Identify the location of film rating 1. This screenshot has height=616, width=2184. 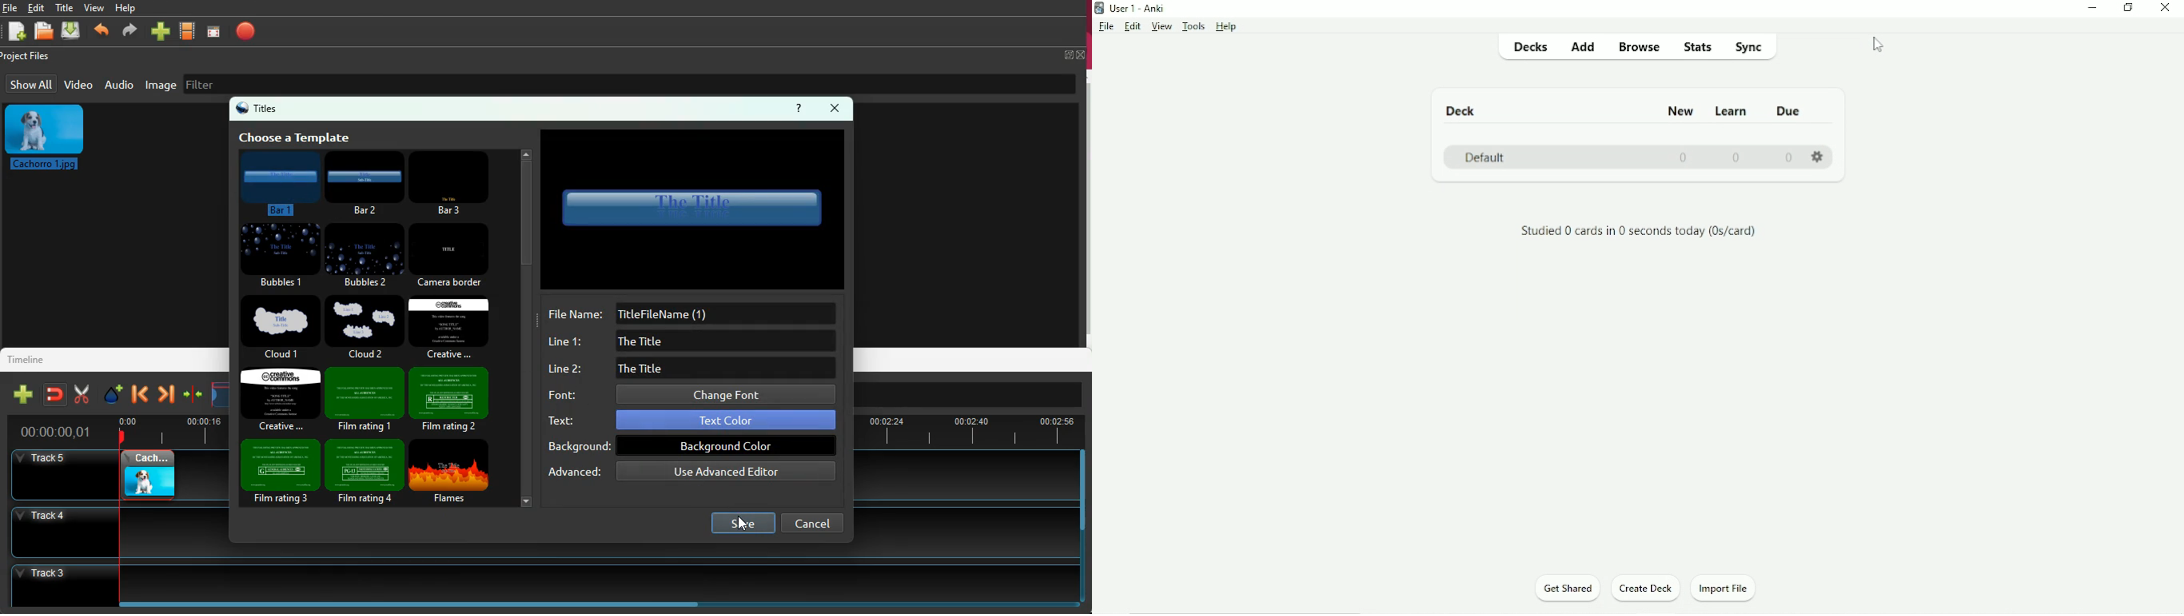
(365, 399).